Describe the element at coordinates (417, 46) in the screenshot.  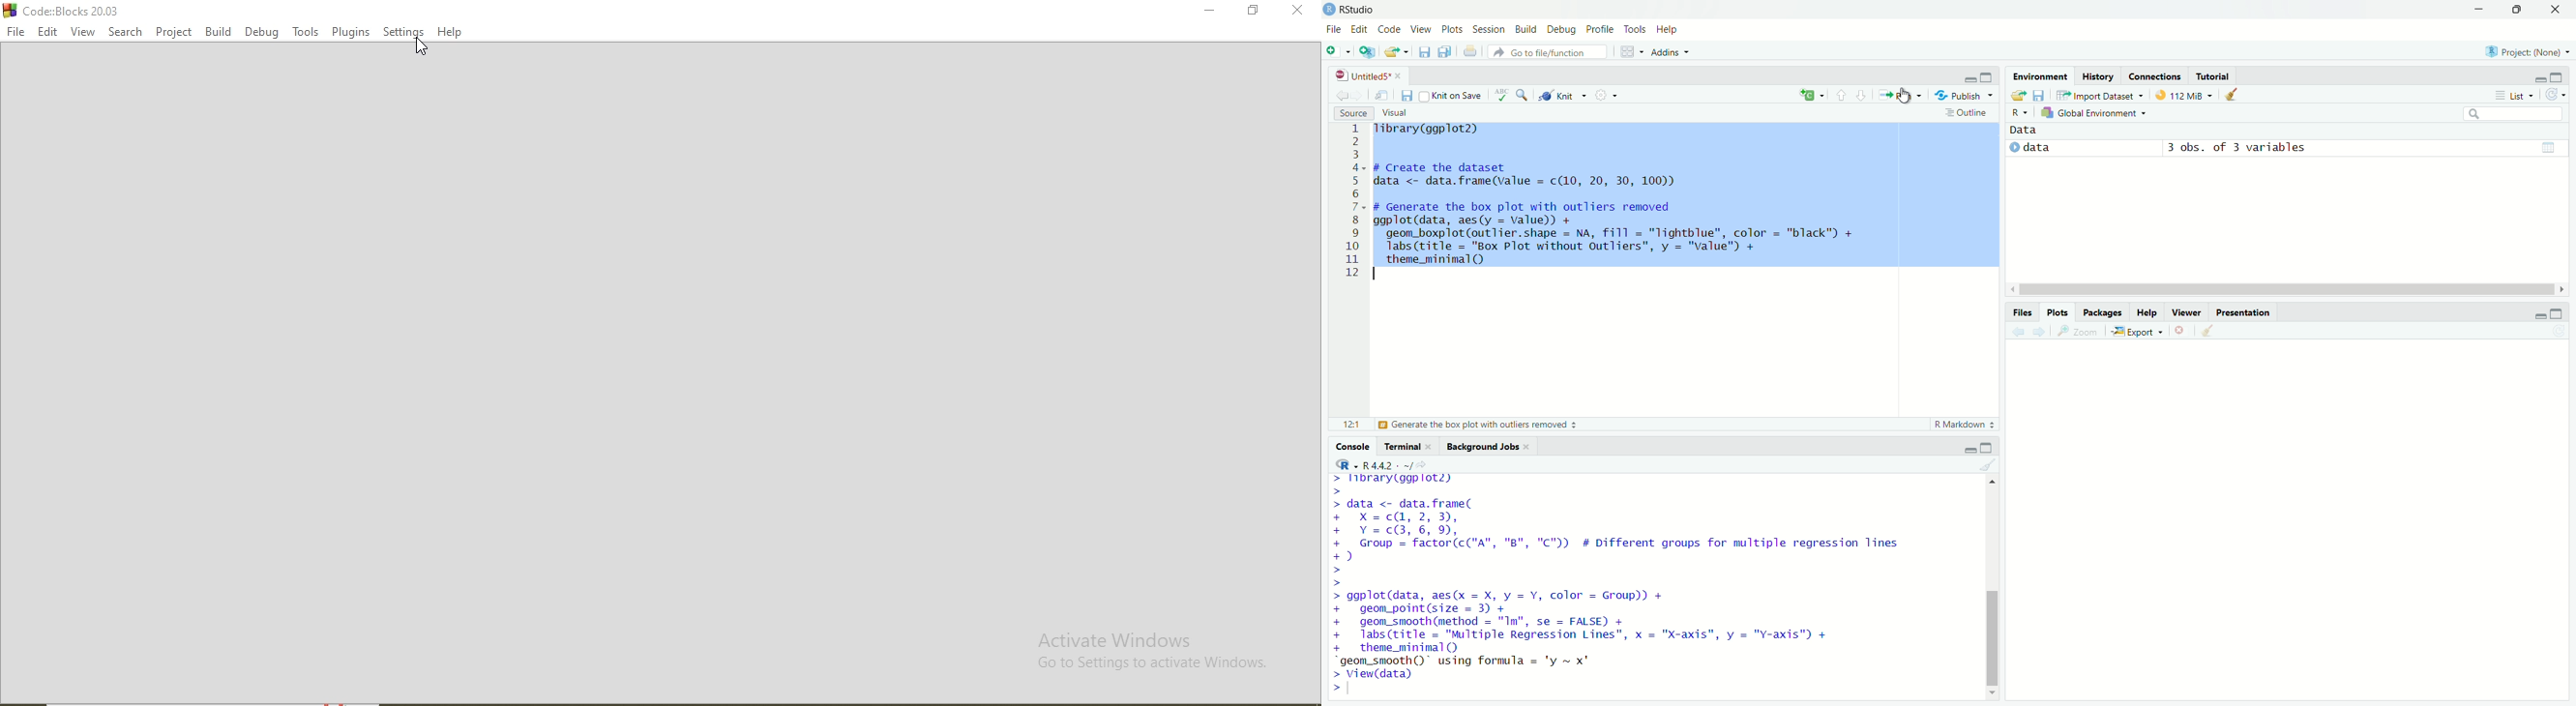
I see `cursor on settings` at that location.